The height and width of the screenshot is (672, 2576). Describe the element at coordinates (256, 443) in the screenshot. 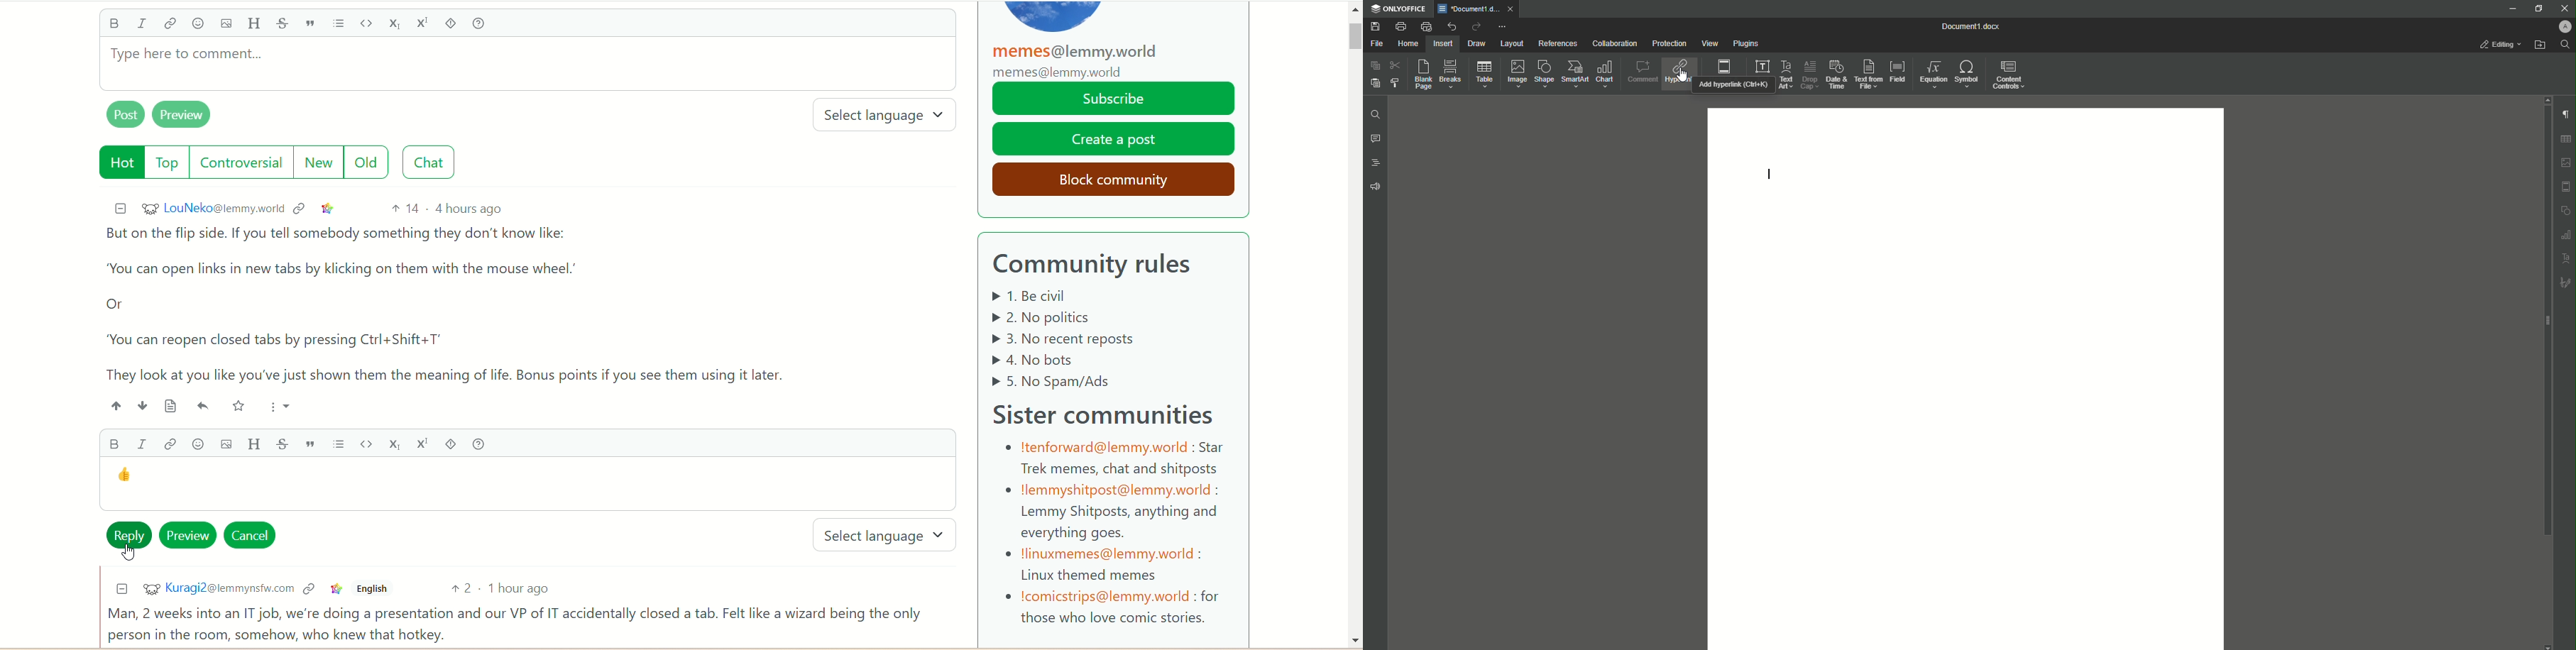

I see `header` at that location.